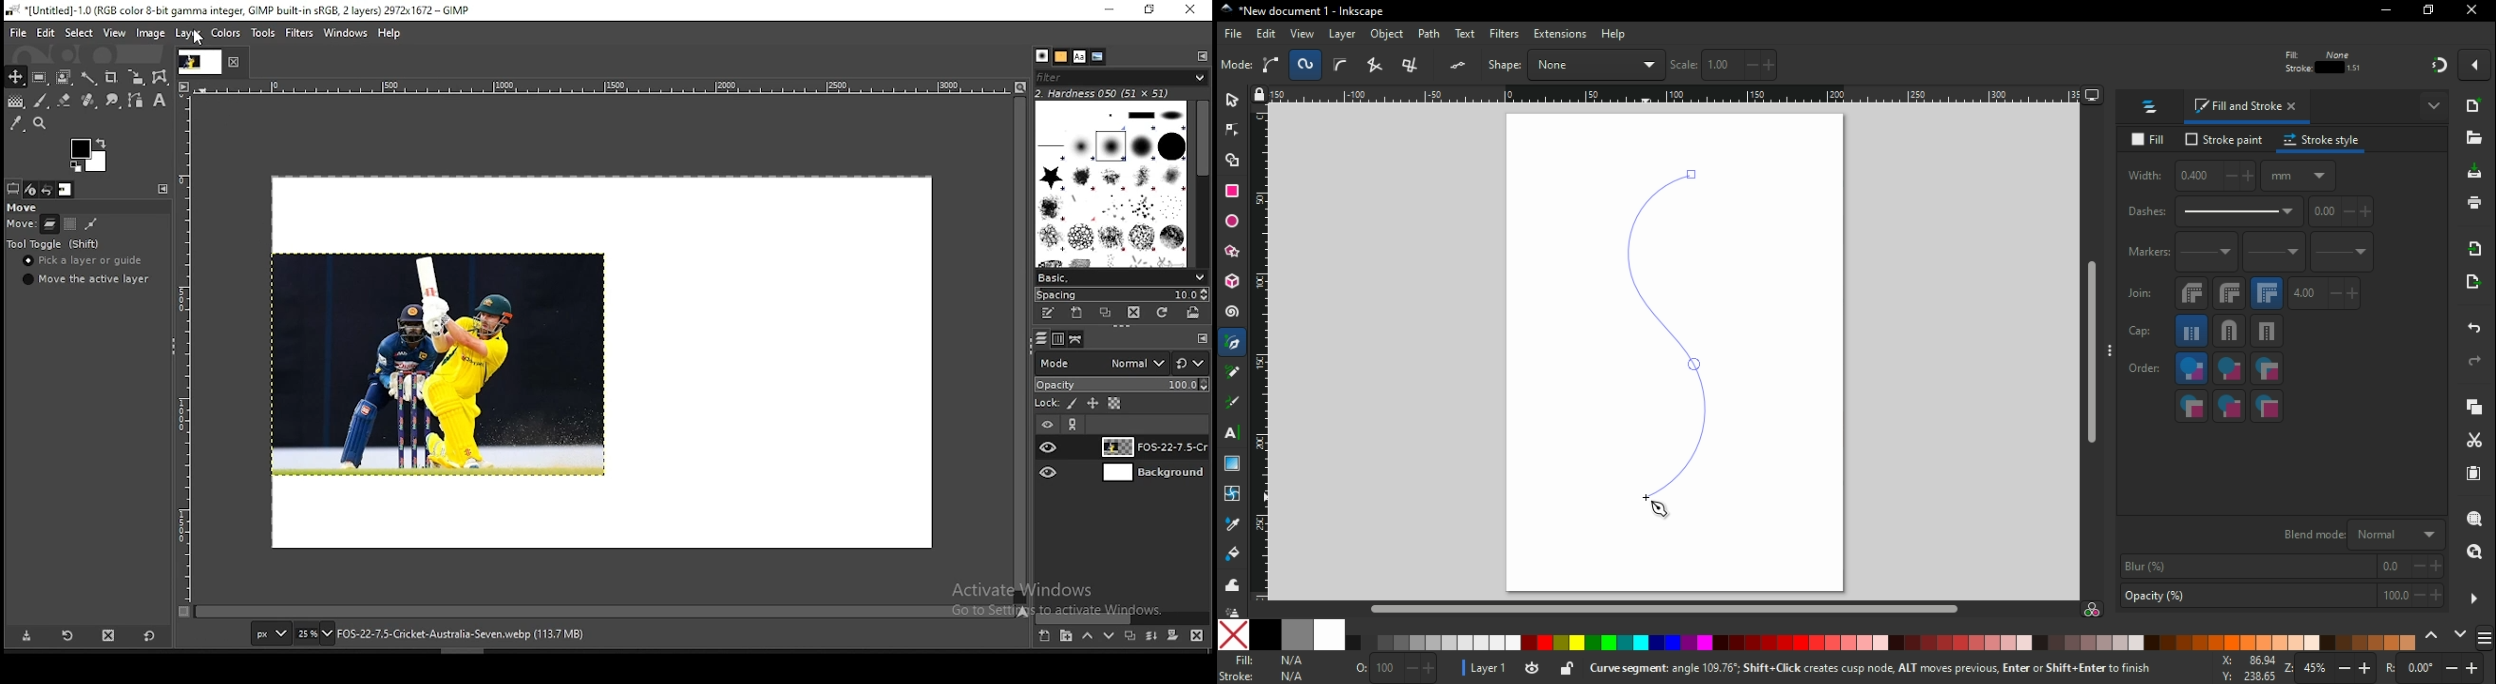 This screenshot has height=700, width=2520. What do you see at coordinates (2269, 335) in the screenshot?
I see `square` at bounding box center [2269, 335].